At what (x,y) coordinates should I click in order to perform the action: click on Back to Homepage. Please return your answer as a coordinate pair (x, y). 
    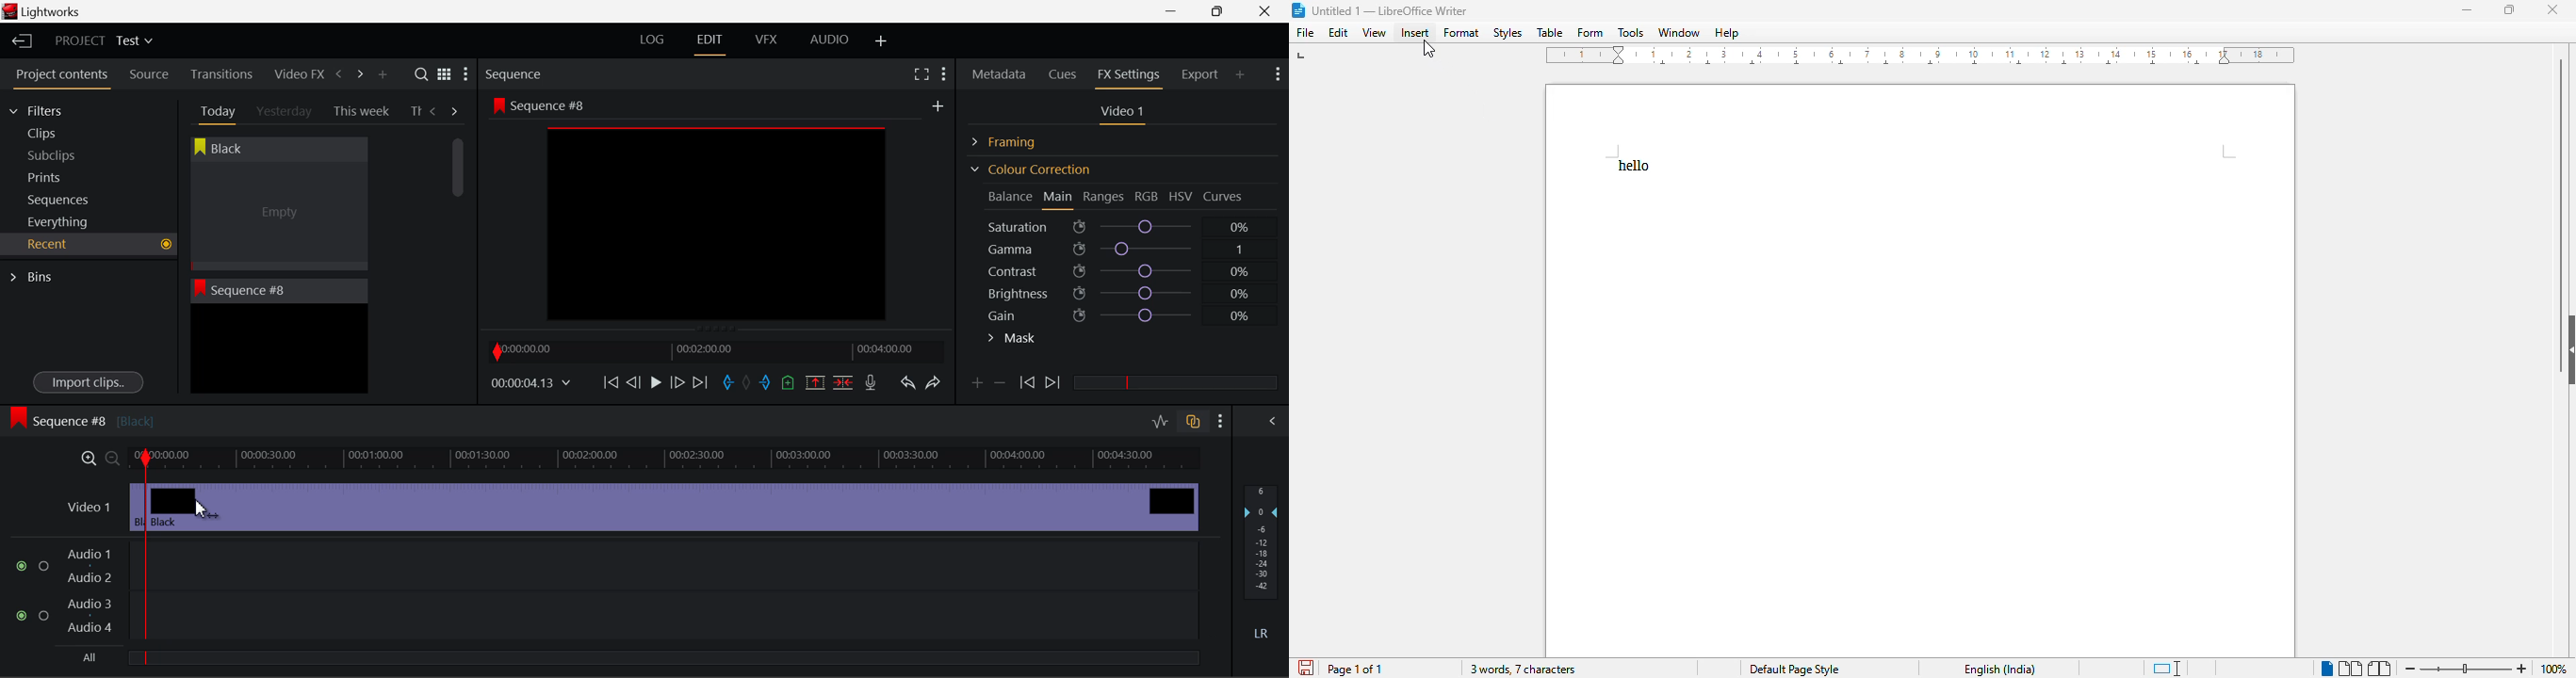
    Looking at the image, I should click on (17, 42).